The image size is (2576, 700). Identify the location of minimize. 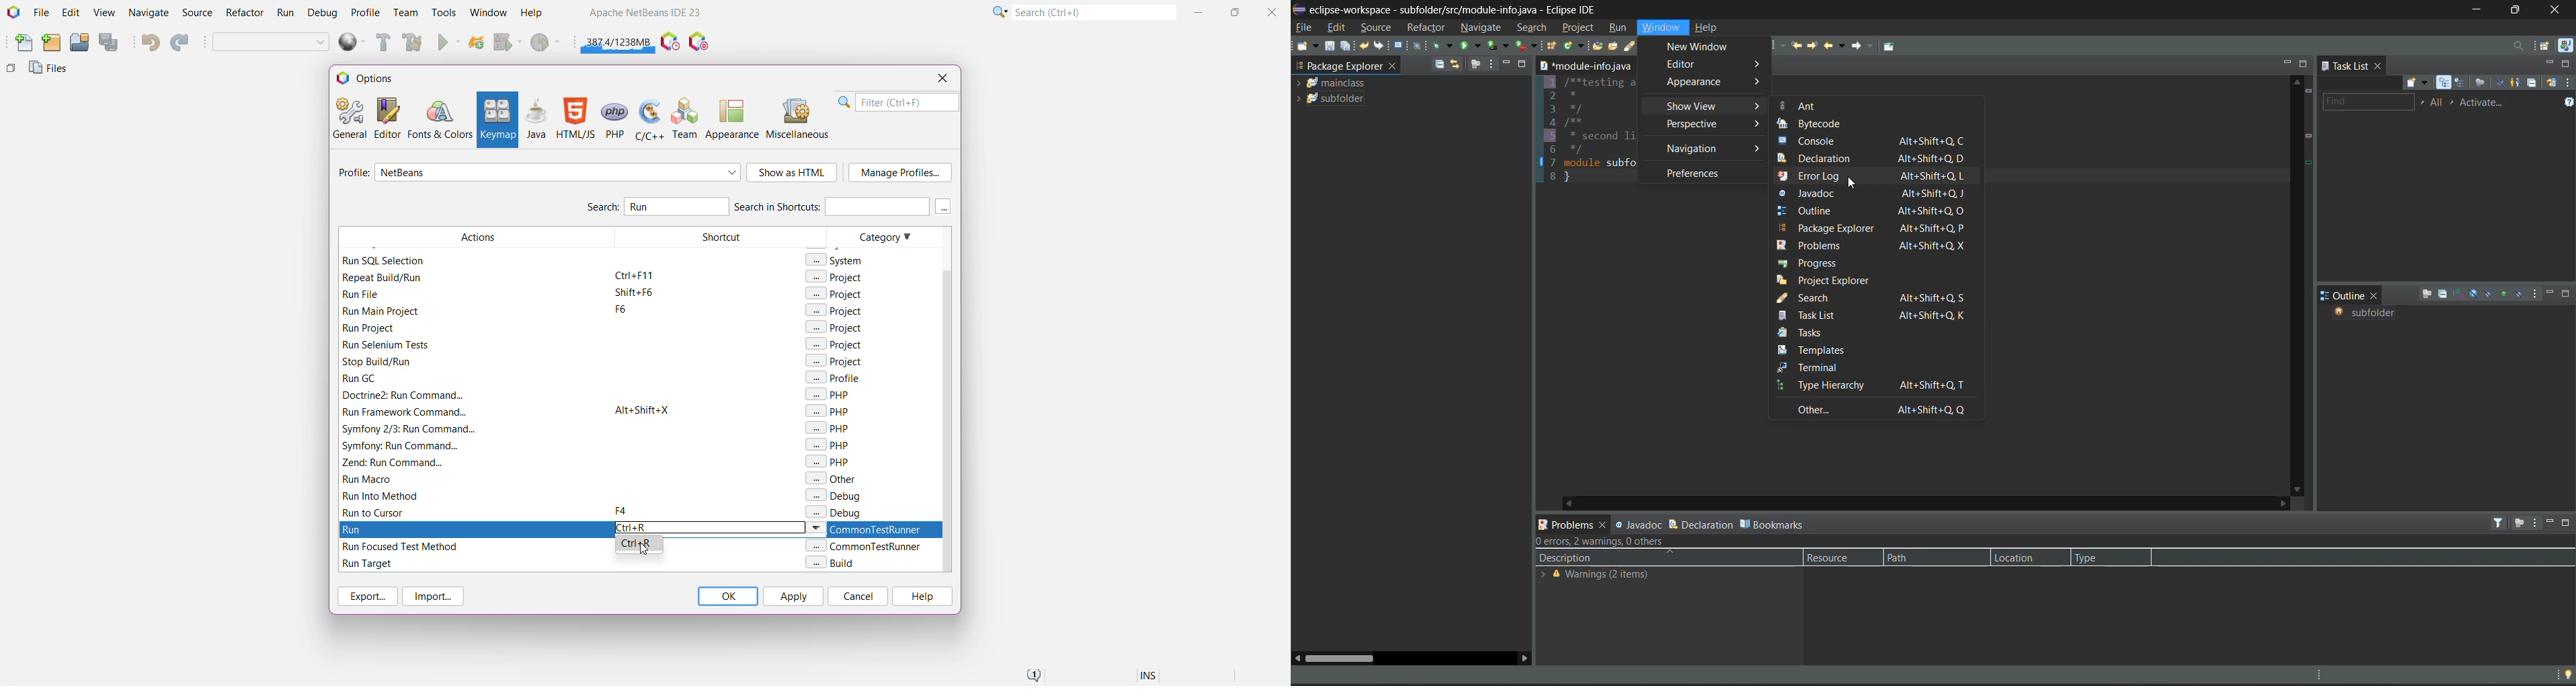
(2287, 63).